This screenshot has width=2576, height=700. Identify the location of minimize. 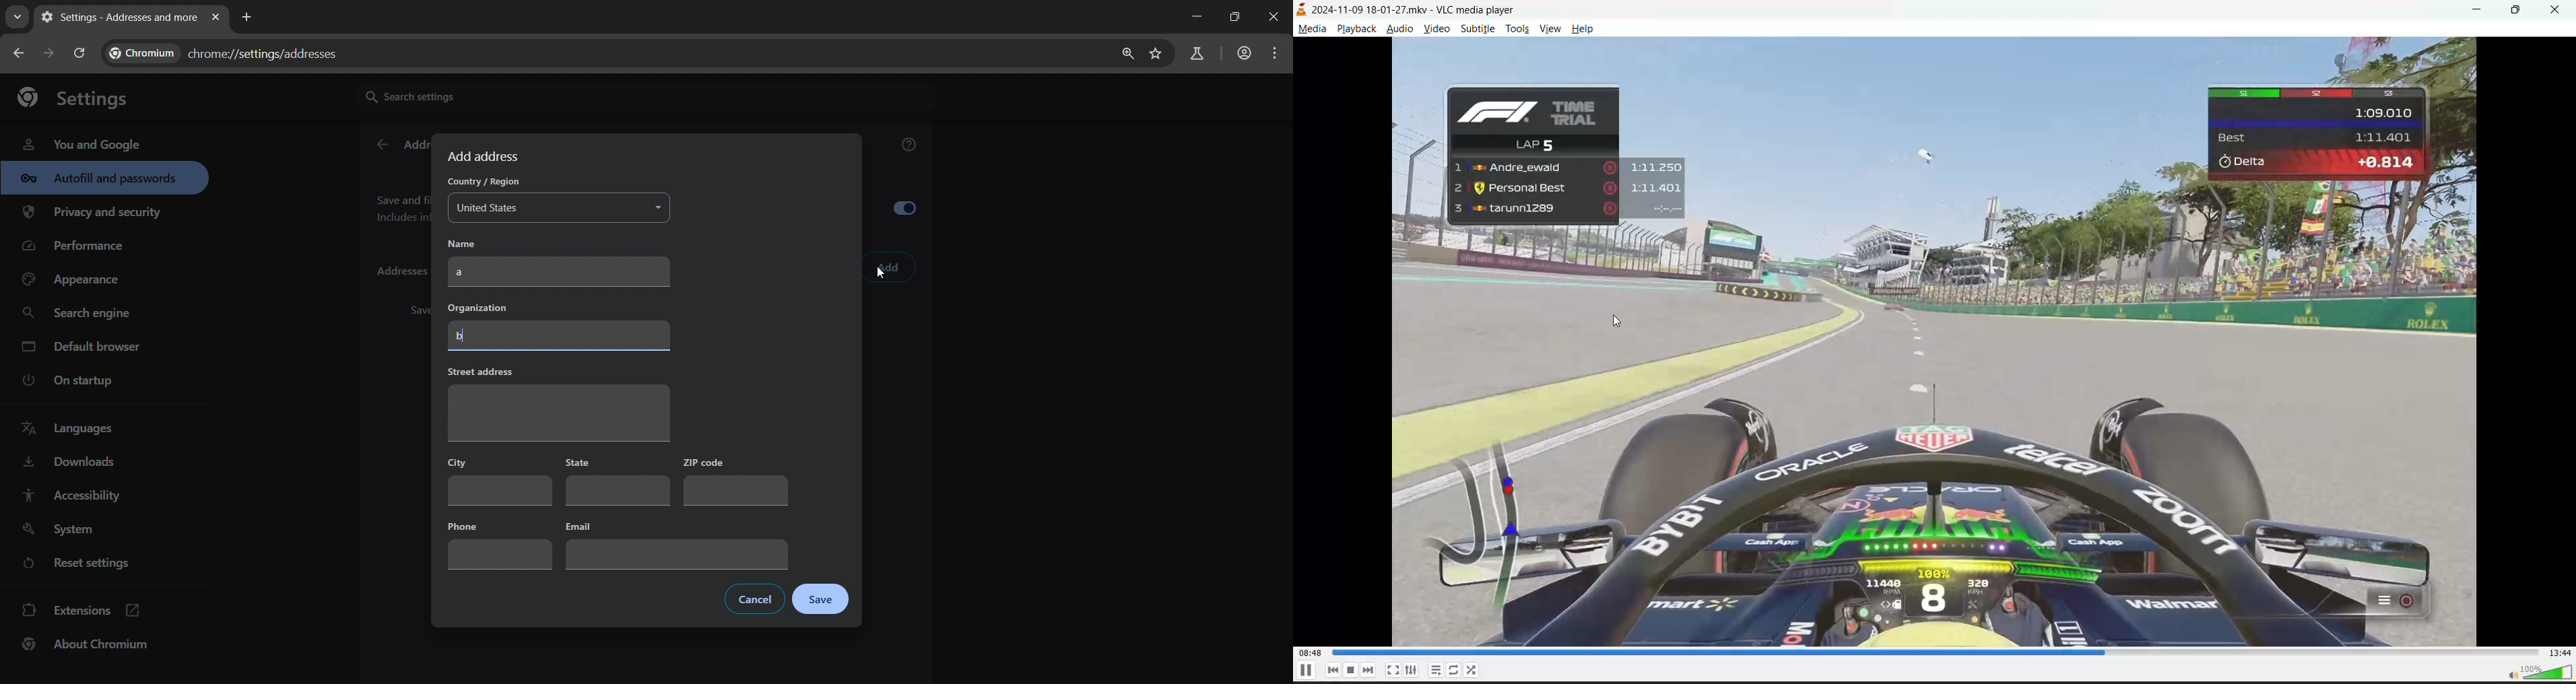
(1193, 17).